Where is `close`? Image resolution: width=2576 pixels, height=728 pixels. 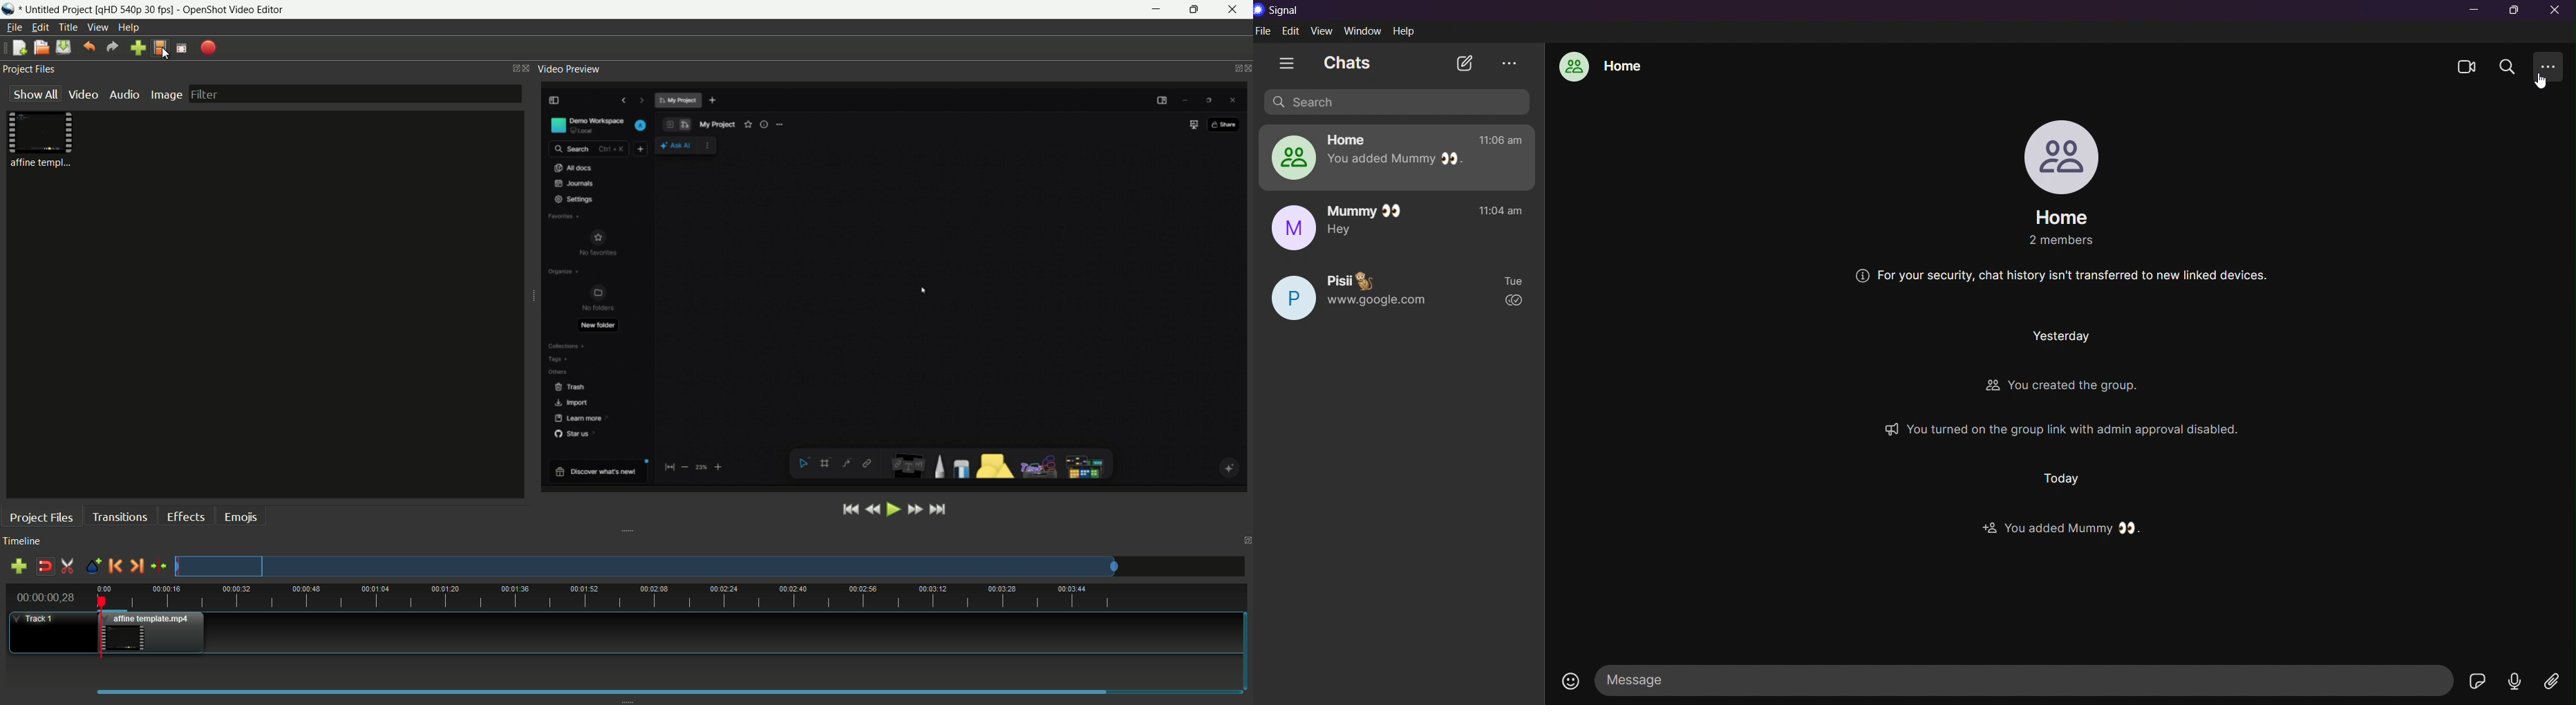 close is located at coordinates (2557, 11).